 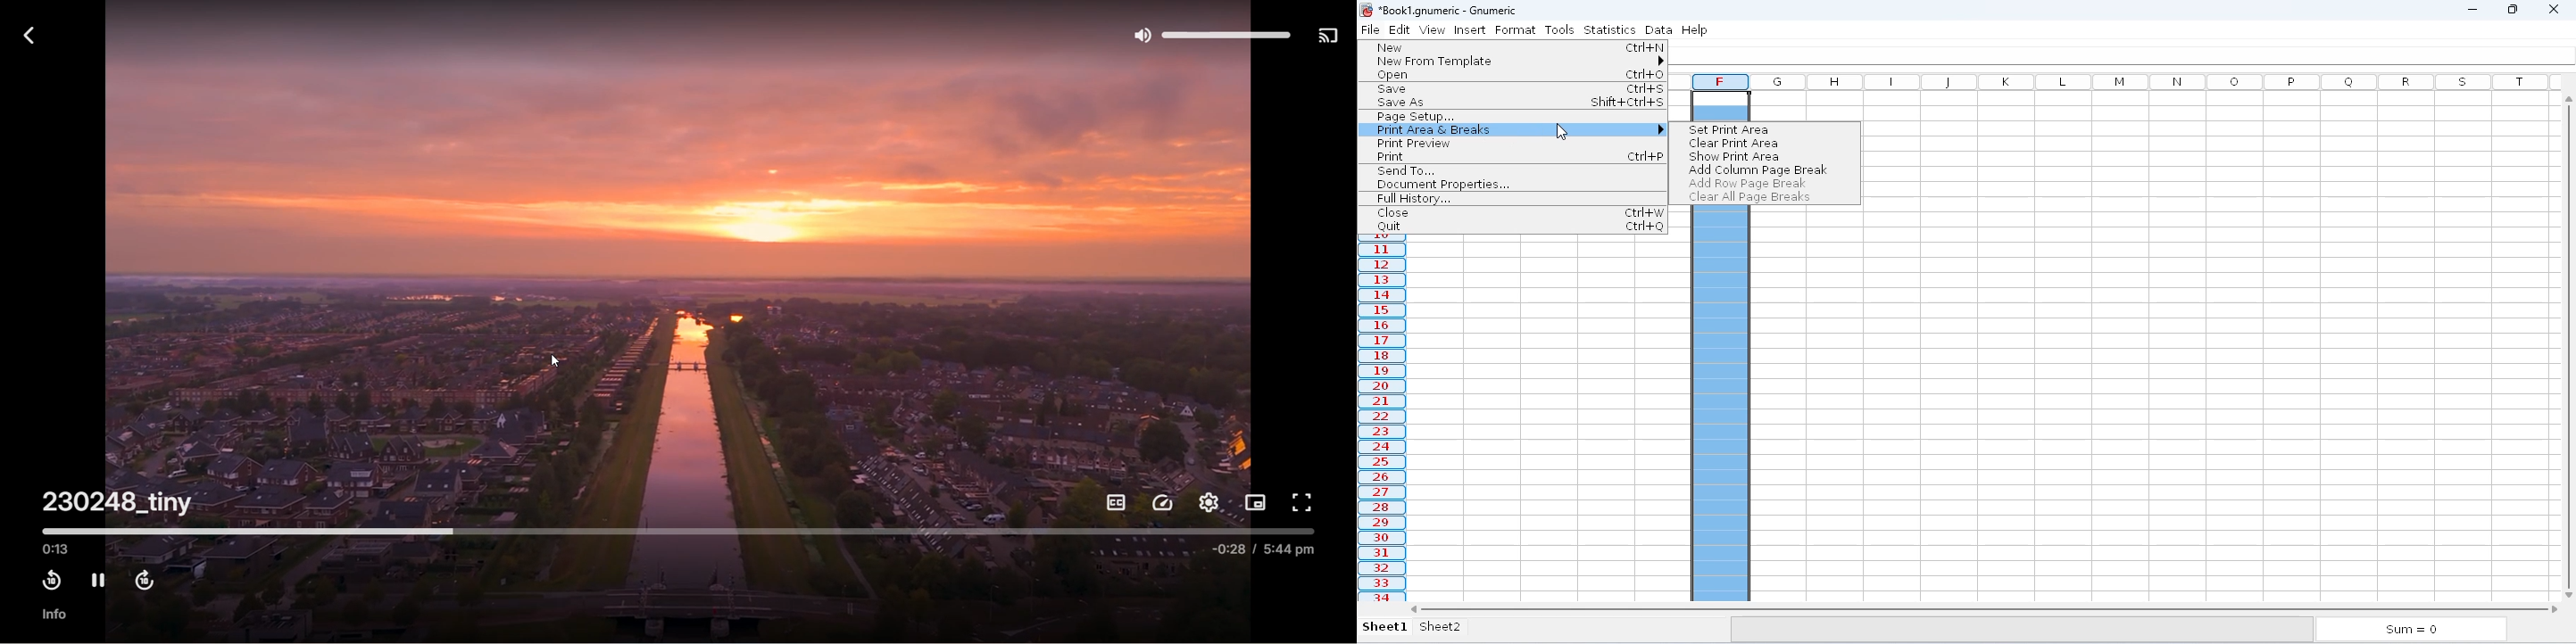 What do you see at coordinates (1658, 29) in the screenshot?
I see `Data` at bounding box center [1658, 29].